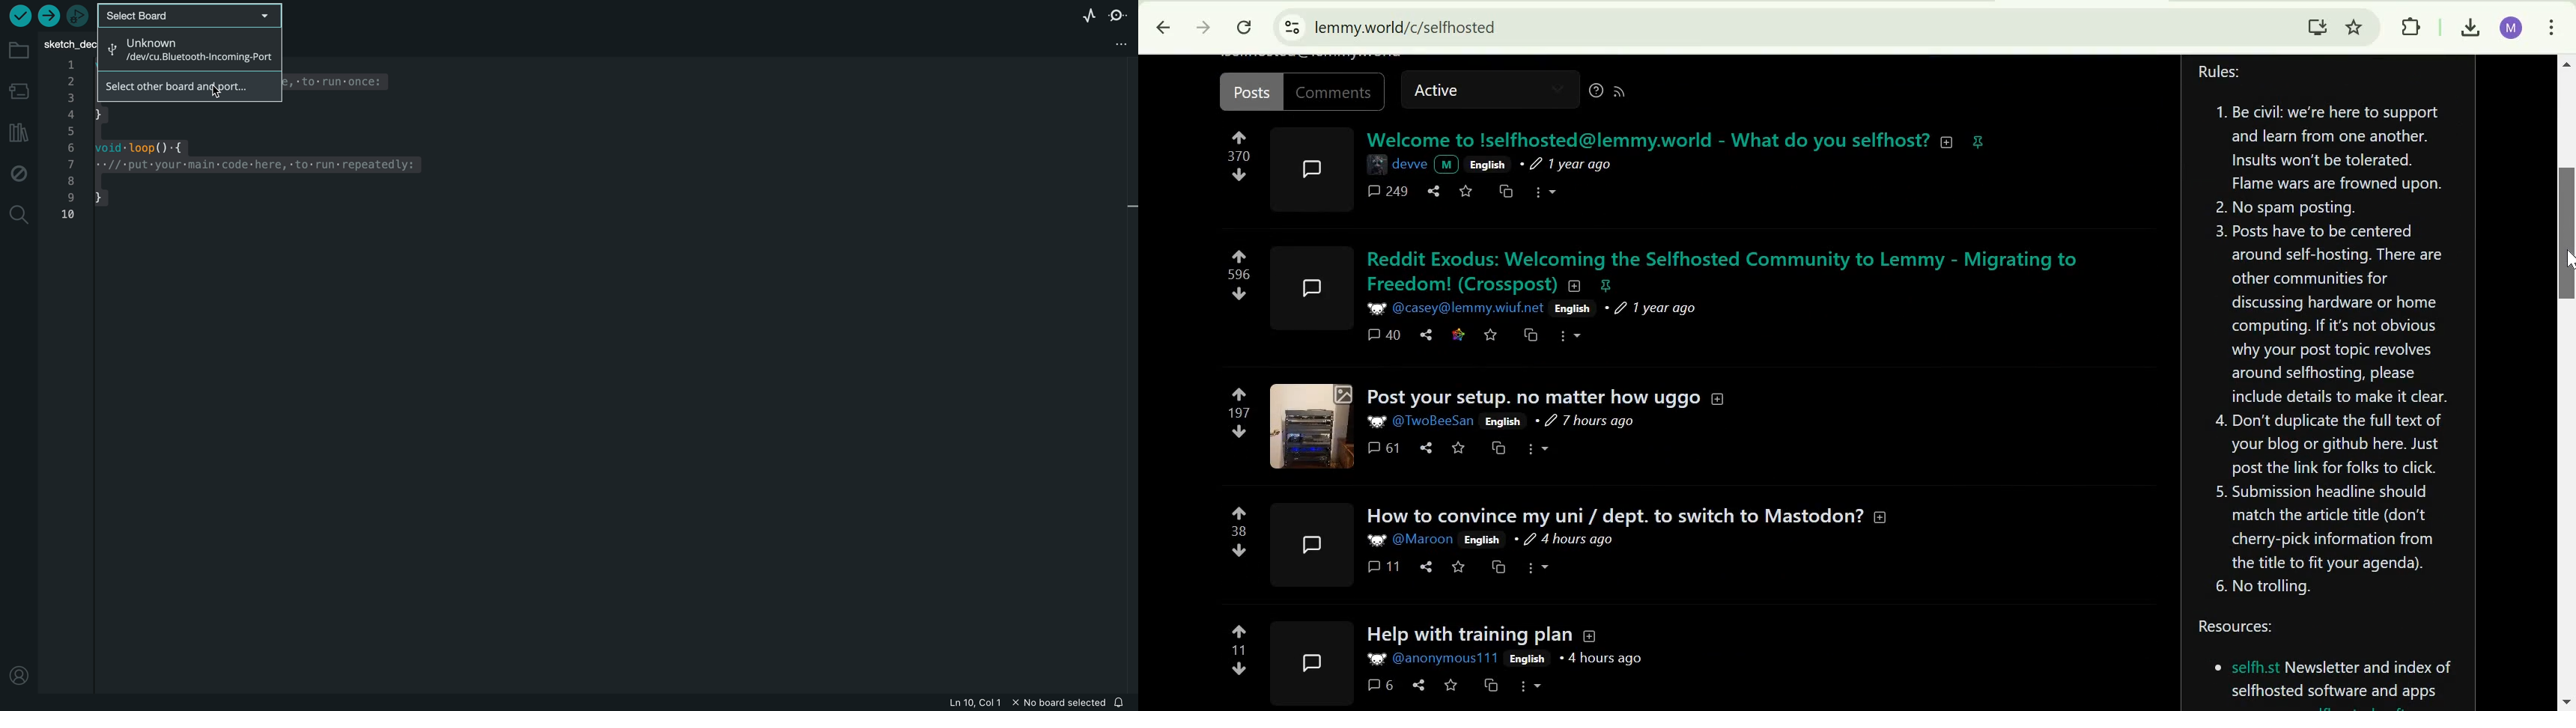  What do you see at coordinates (1590, 635) in the screenshot?
I see `Collapse` at bounding box center [1590, 635].